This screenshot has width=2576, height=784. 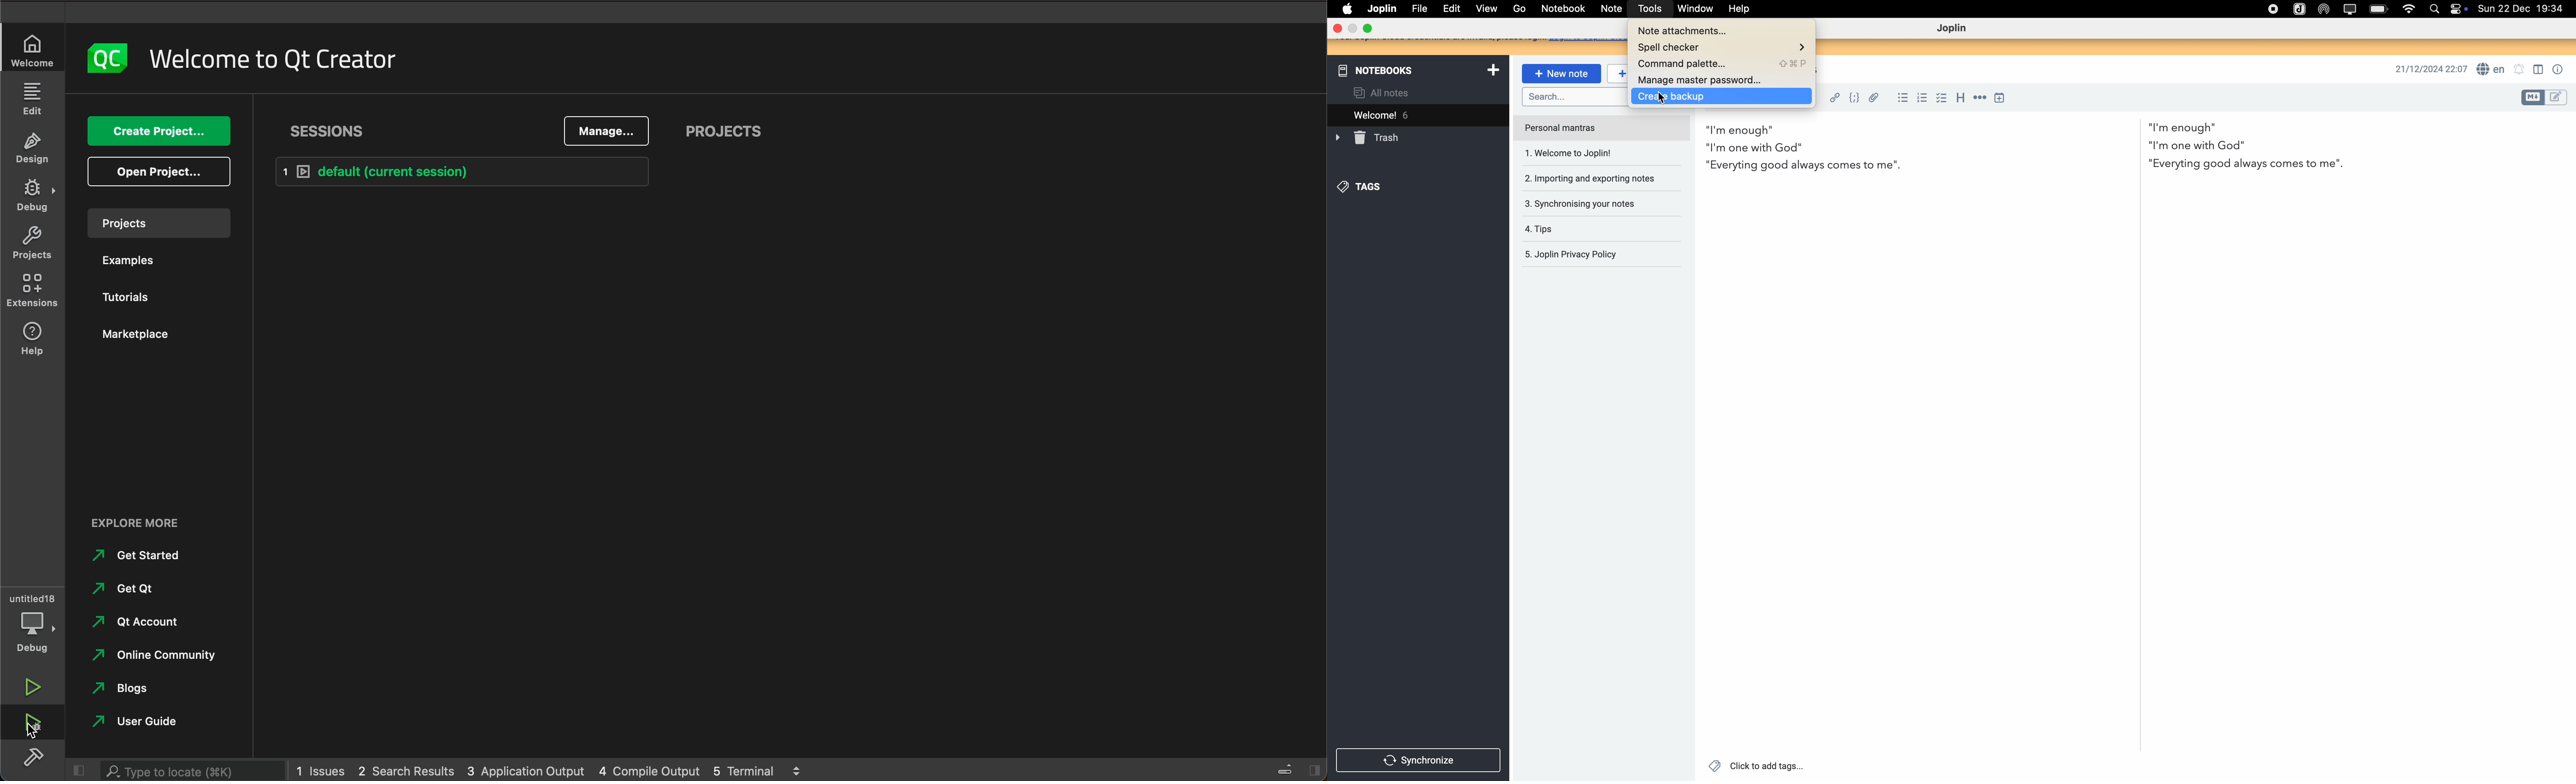 What do you see at coordinates (1416, 116) in the screenshot?
I see `welcome` at bounding box center [1416, 116].